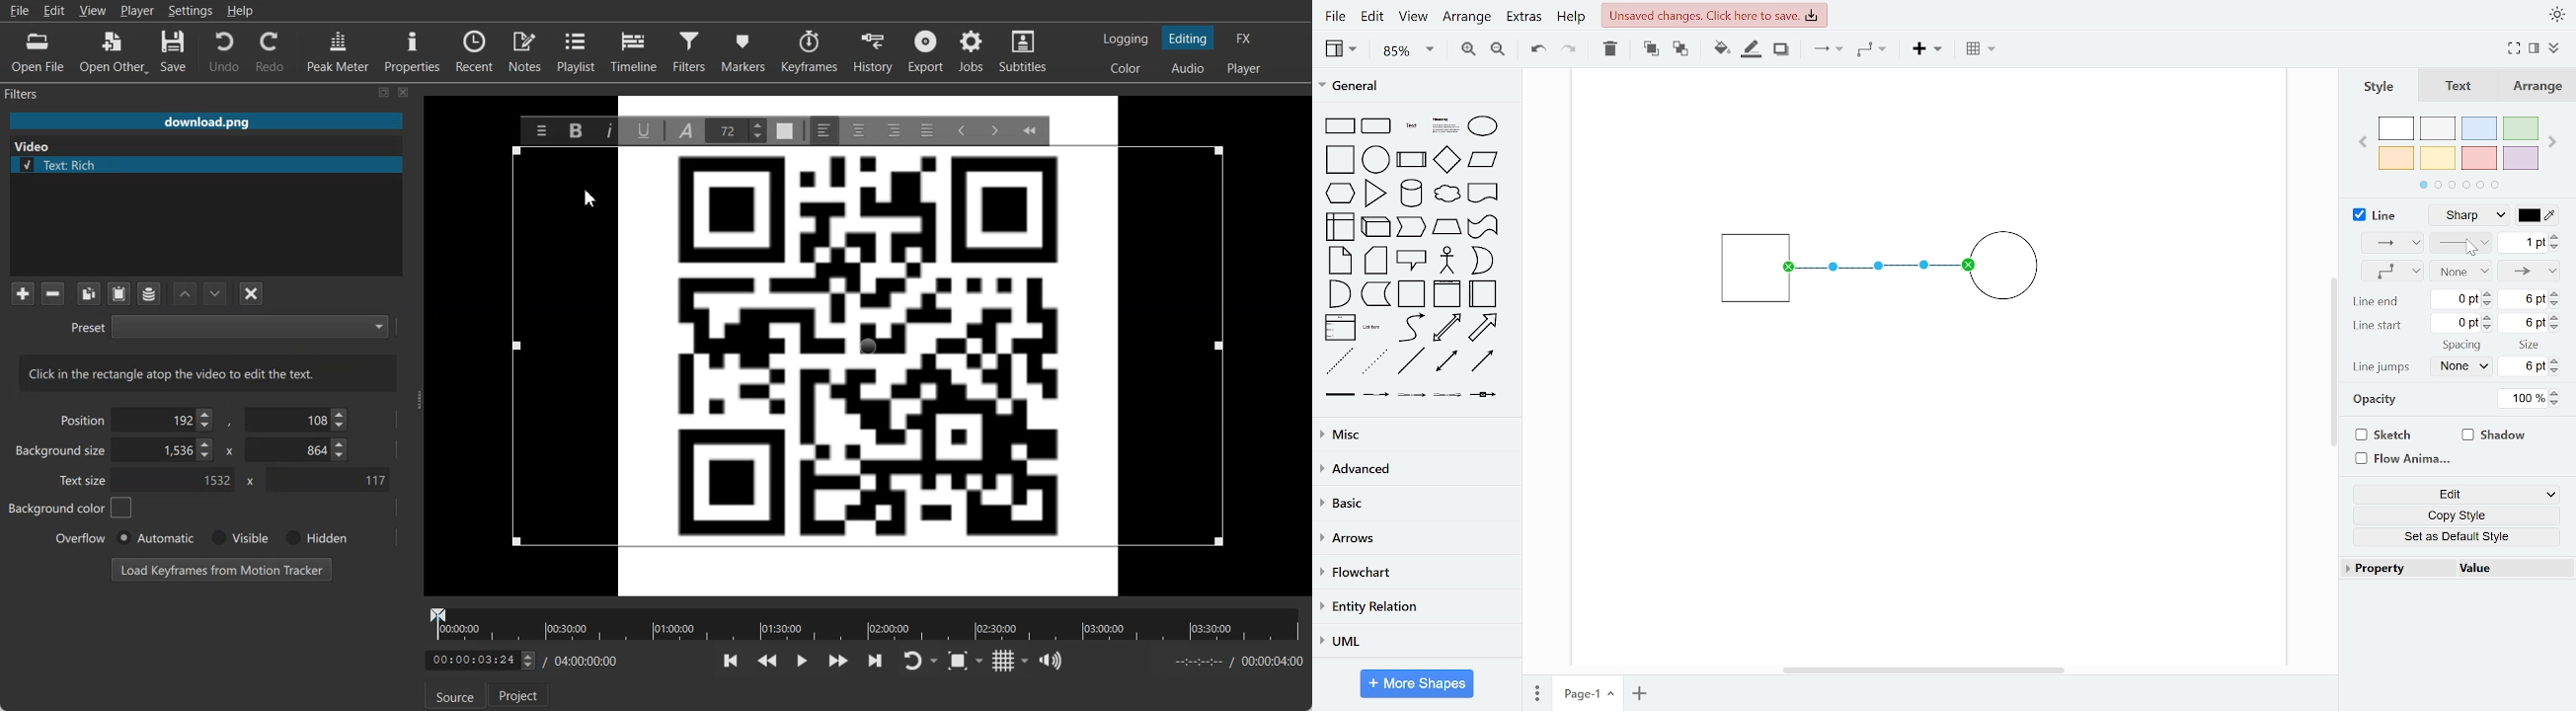 The image size is (2576, 728). I want to click on cursor, so click(2471, 251).